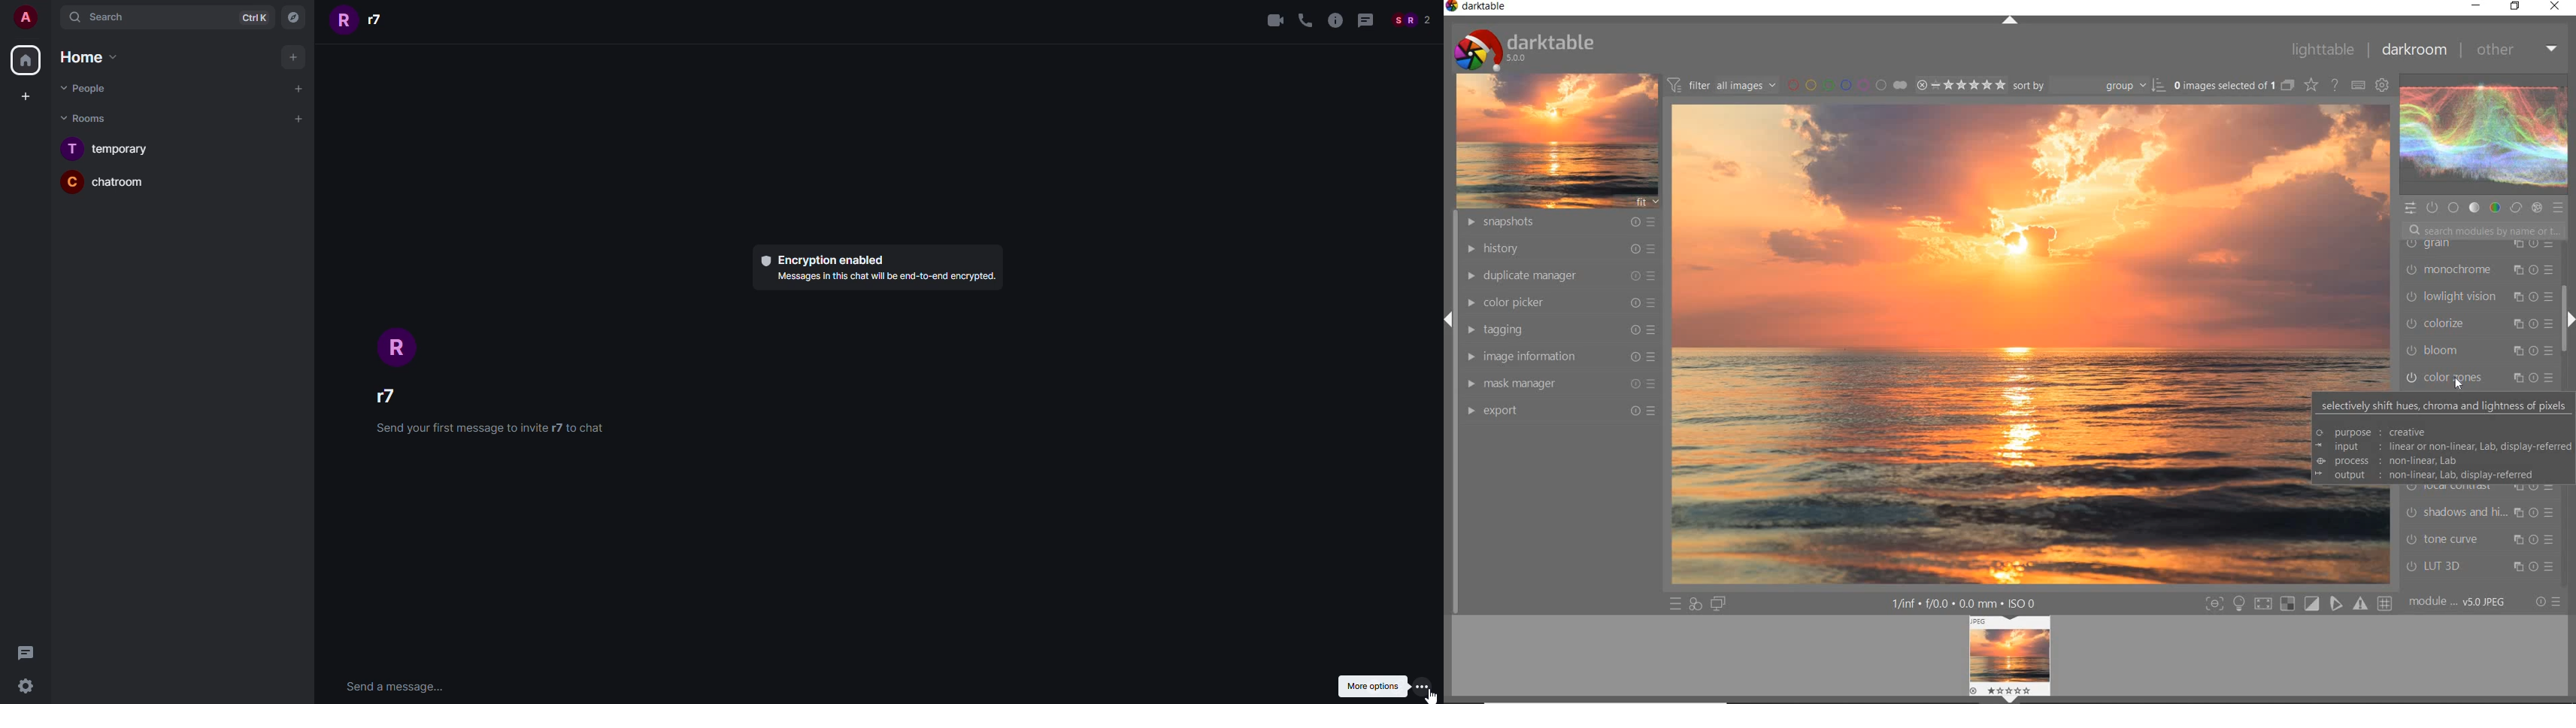  Describe the element at coordinates (299, 89) in the screenshot. I see `New Chat` at that location.